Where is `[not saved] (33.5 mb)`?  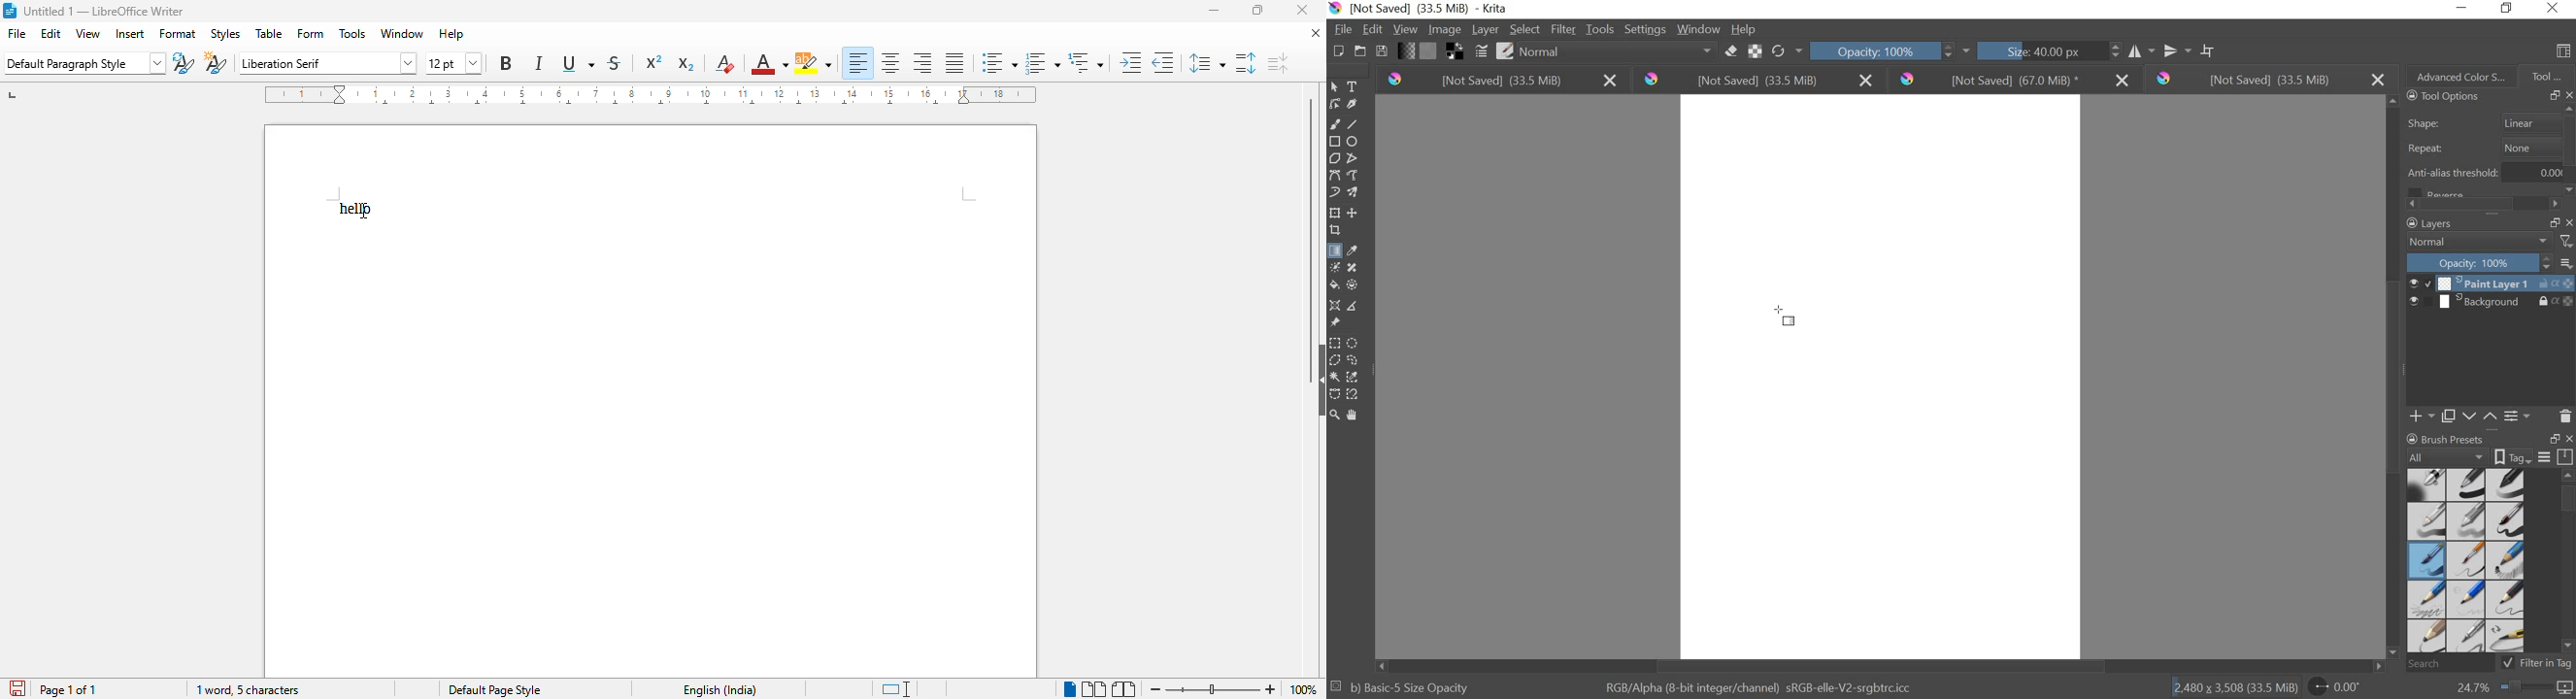 [not saved] (33.5 mb) is located at coordinates (1498, 81).